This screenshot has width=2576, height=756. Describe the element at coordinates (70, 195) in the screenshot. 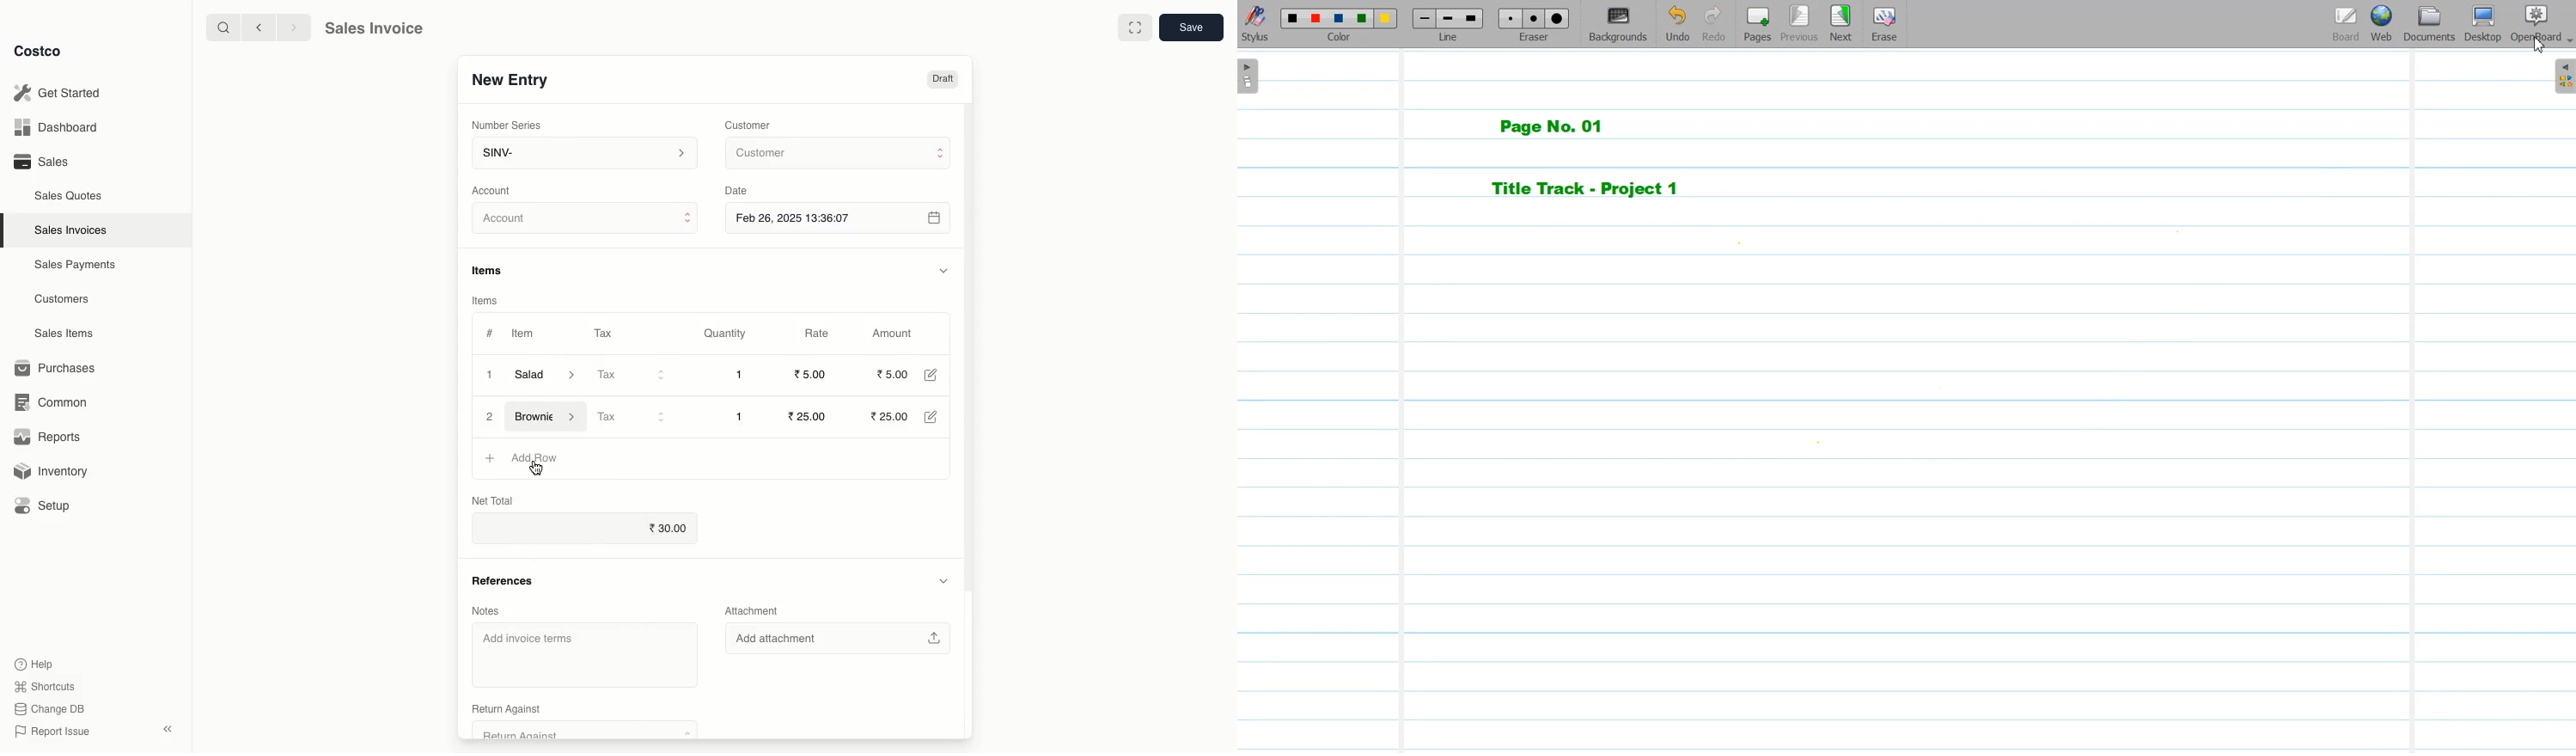

I see `Sales Quotes` at that location.